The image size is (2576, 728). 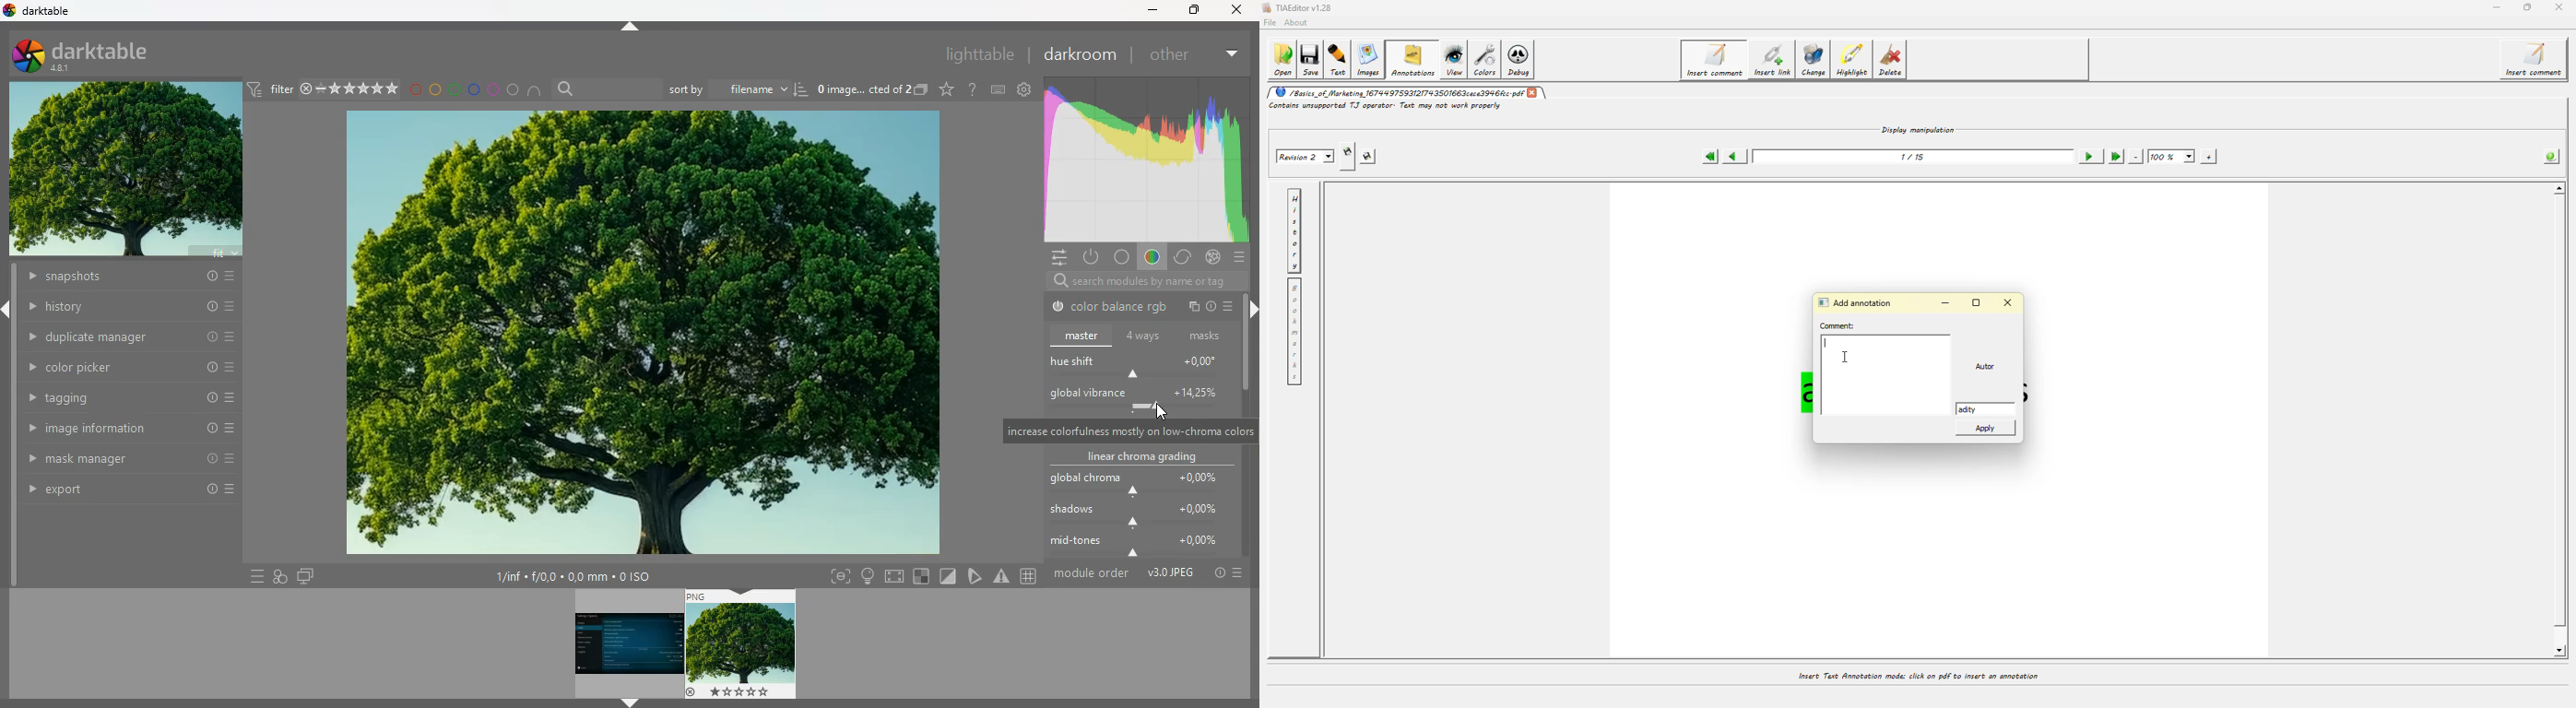 What do you see at coordinates (1138, 282) in the screenshot?
I see `search` at bounding box center [1138, 282].